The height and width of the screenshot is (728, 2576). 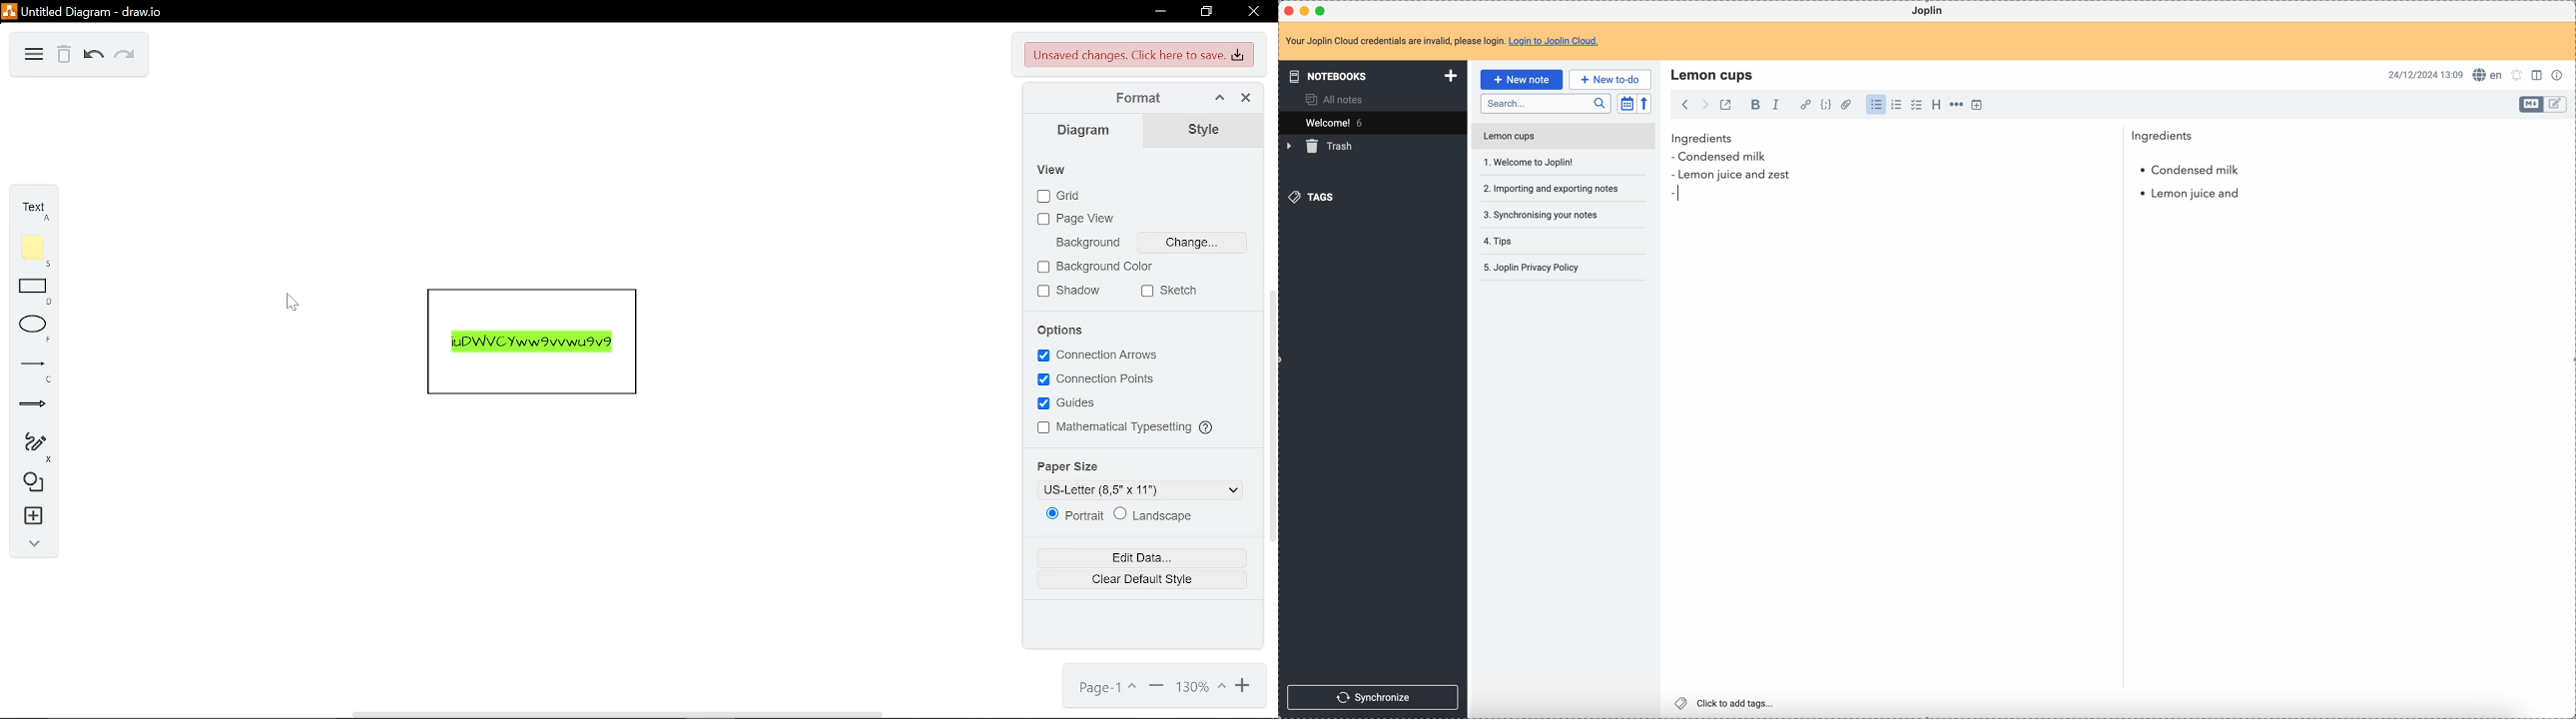 What do you see at coordinates (1676, 196) in the screenshot?
I see `bullet point` at bounding box center [1676, 196].